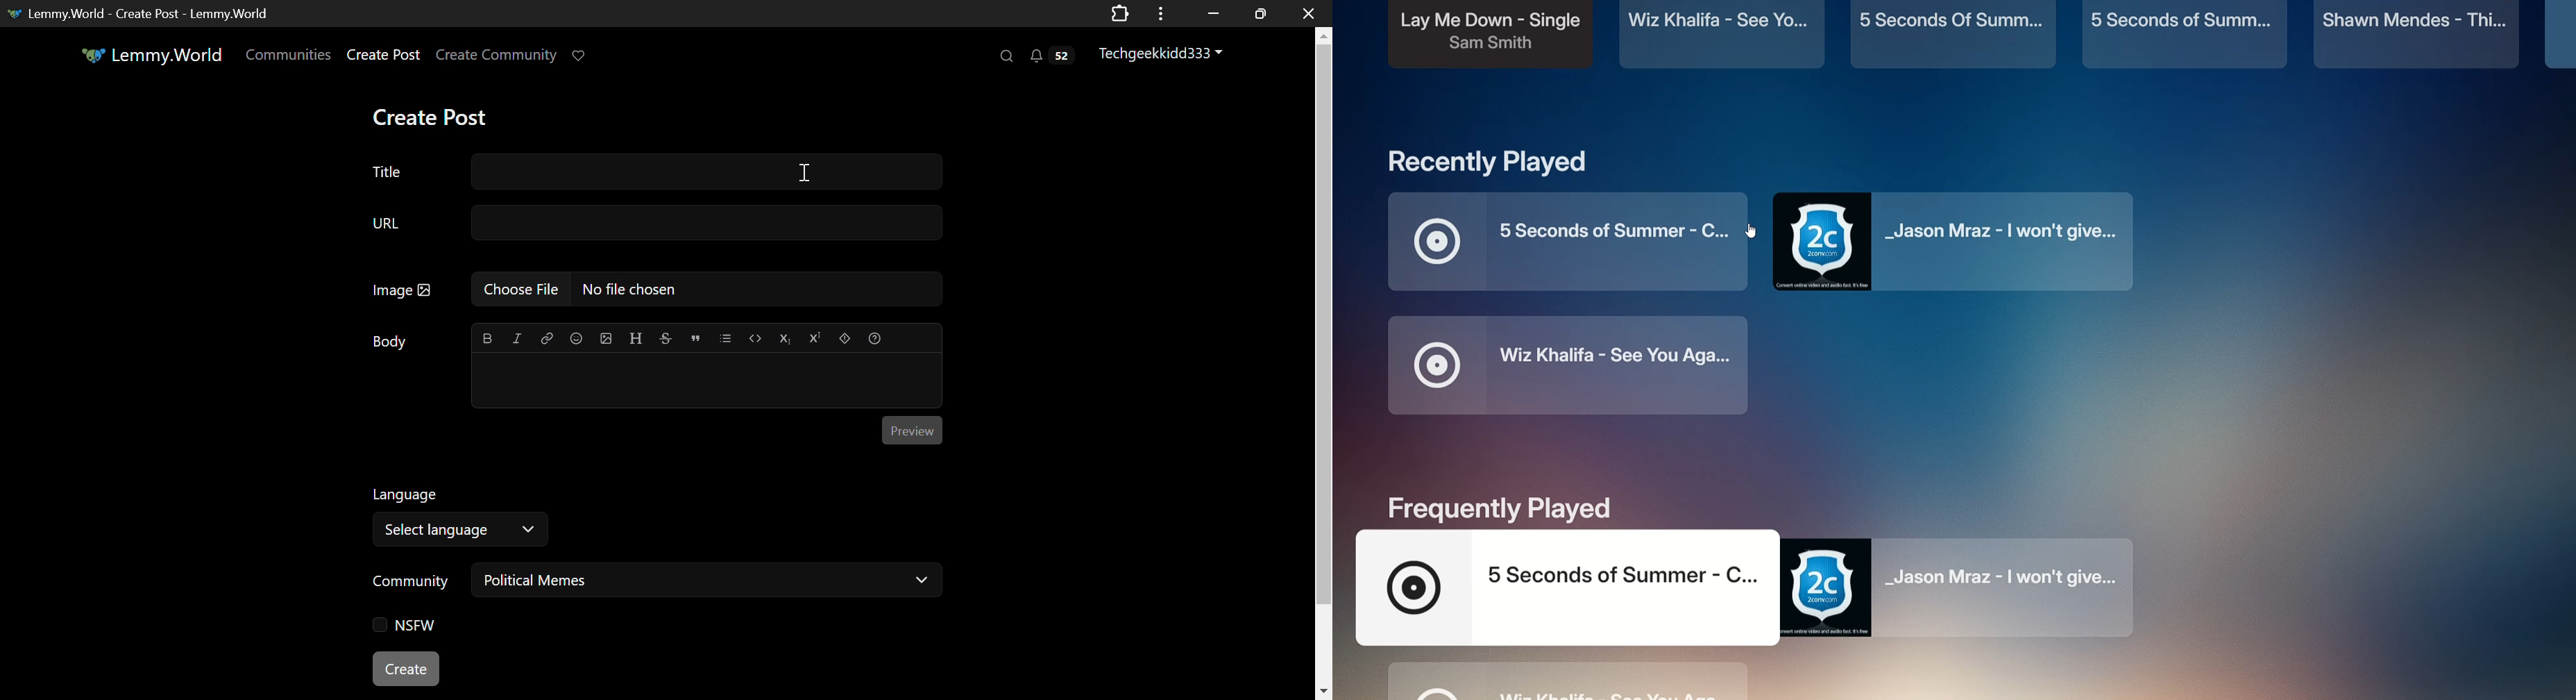 The height and width of the screenshot is (700, 2576). I want to click on Header, so click(636, 338).